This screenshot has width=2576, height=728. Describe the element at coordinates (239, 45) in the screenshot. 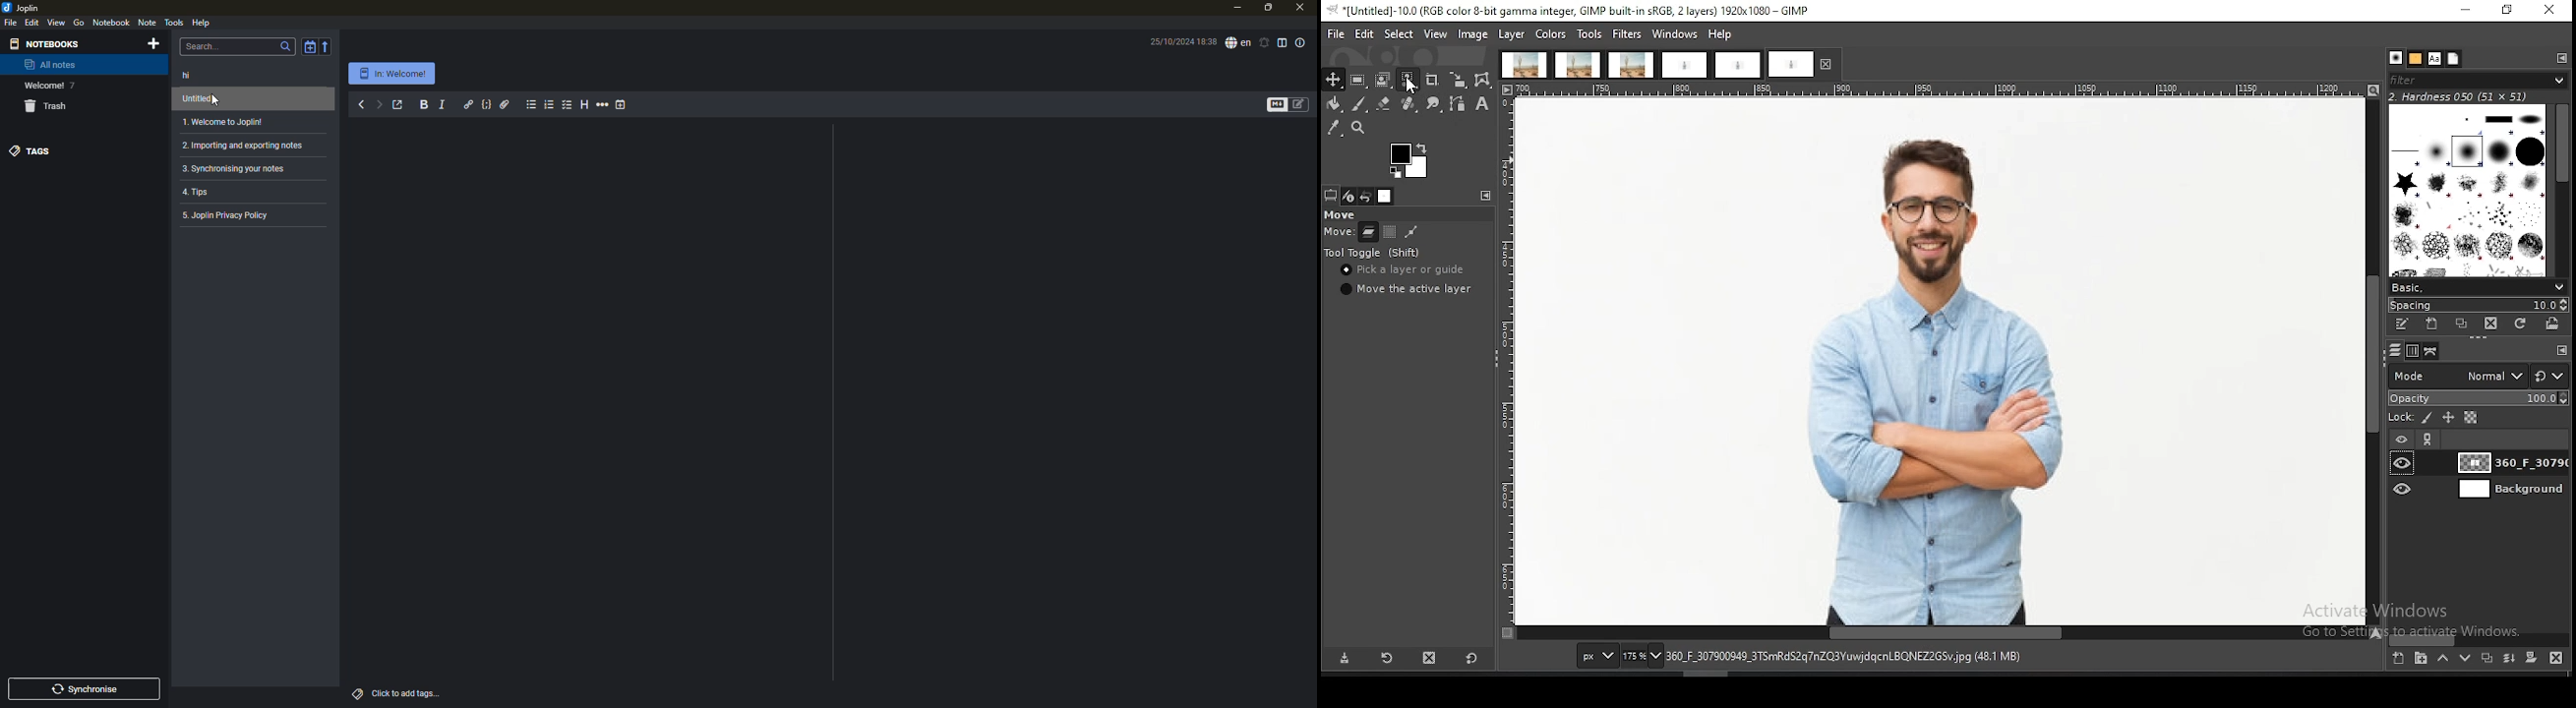

I see `search bar` at that location.